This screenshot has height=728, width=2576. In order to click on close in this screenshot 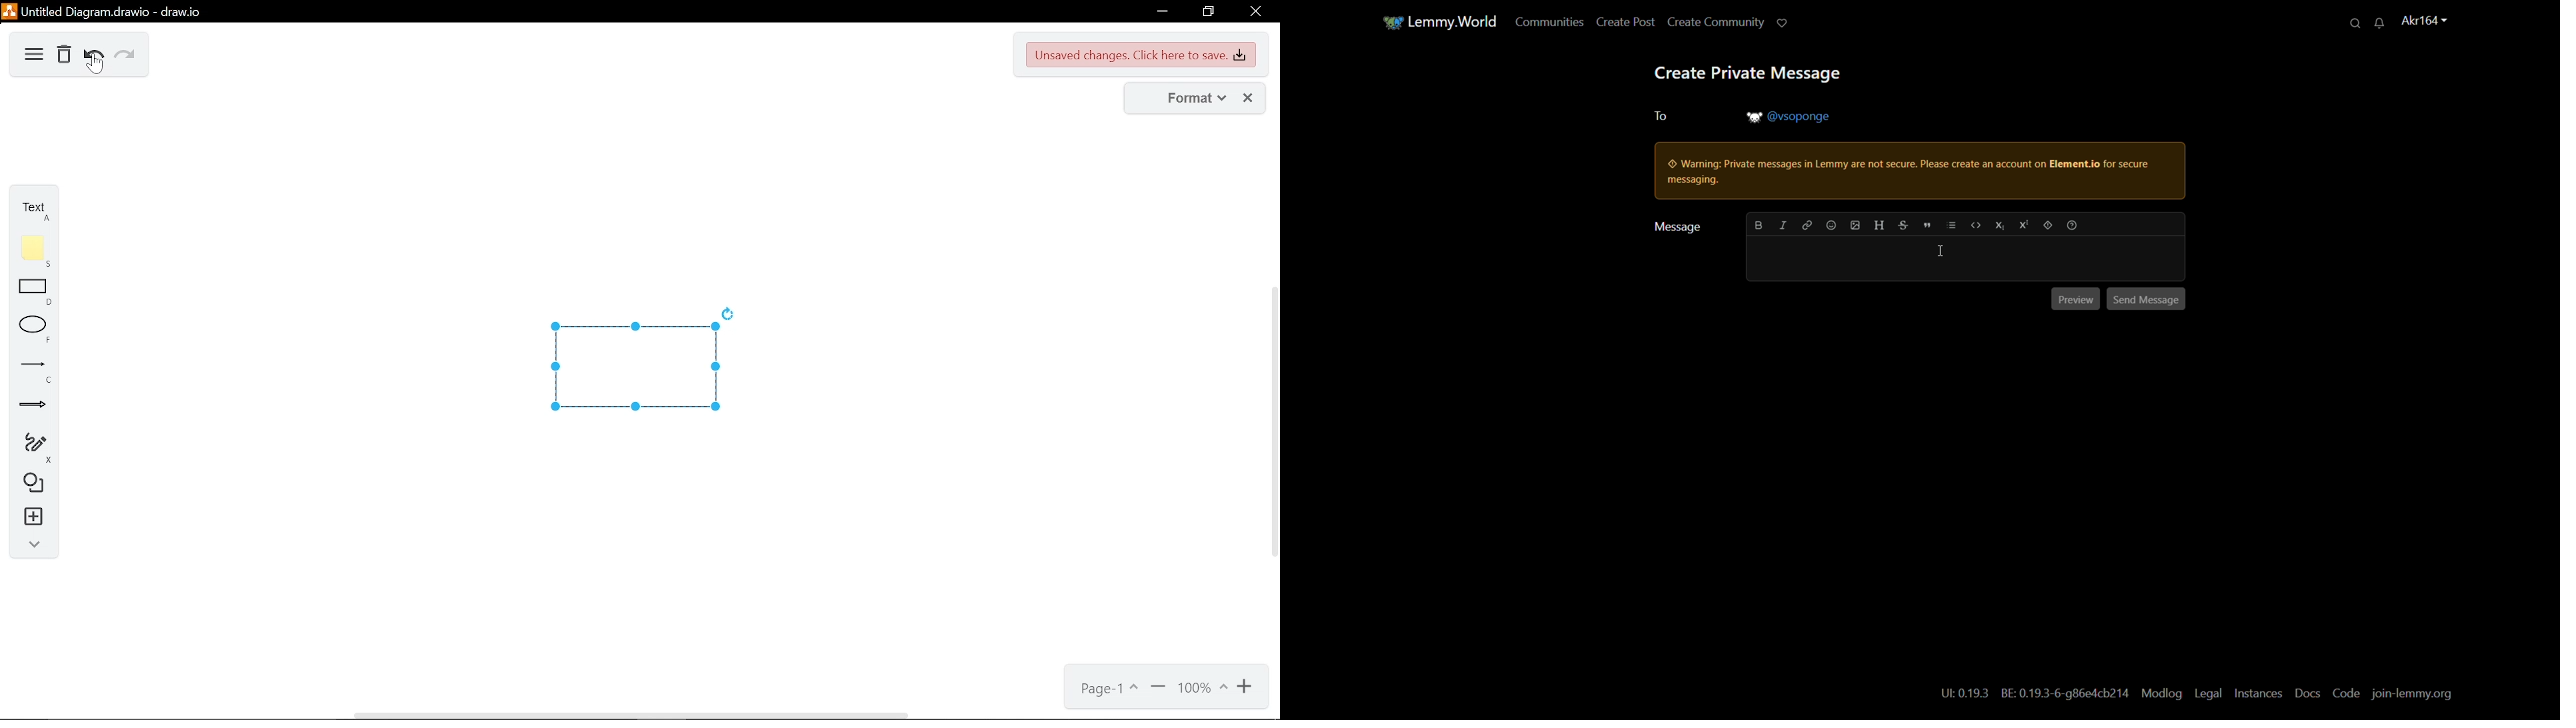, I will do `click(1248, 98)`.